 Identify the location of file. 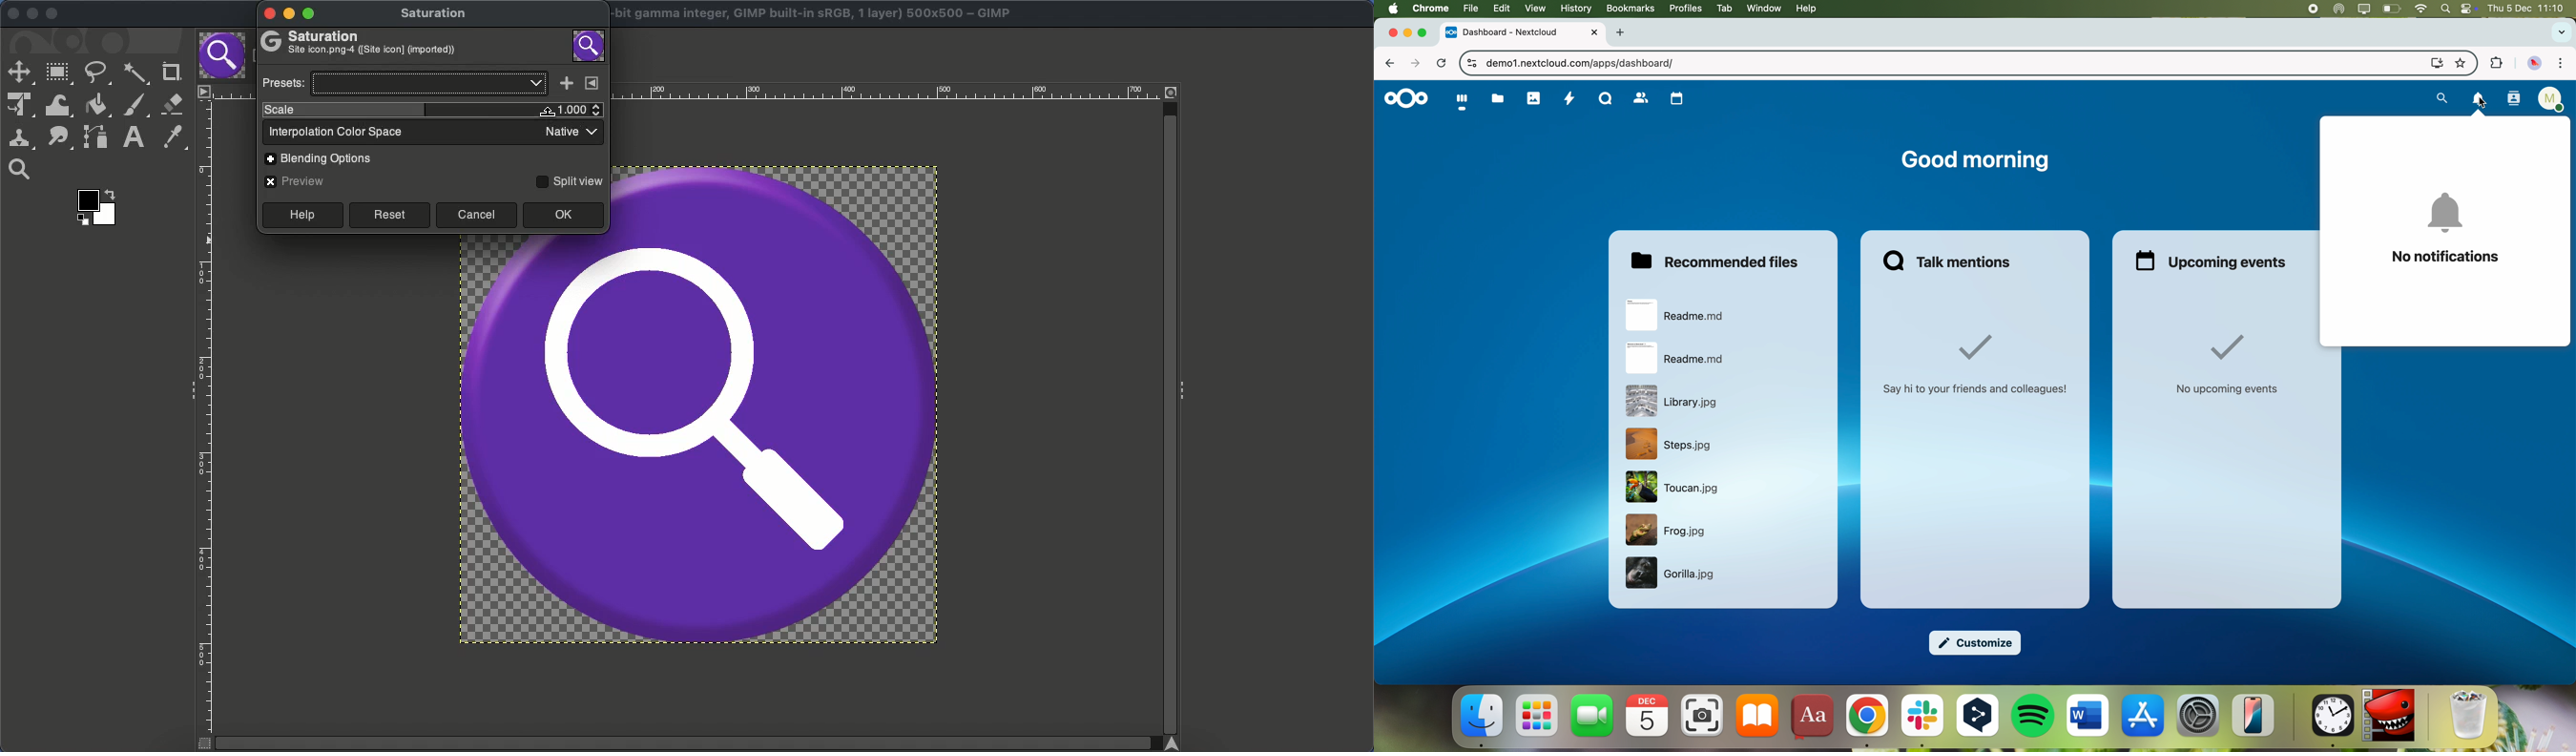
(1671, 444).